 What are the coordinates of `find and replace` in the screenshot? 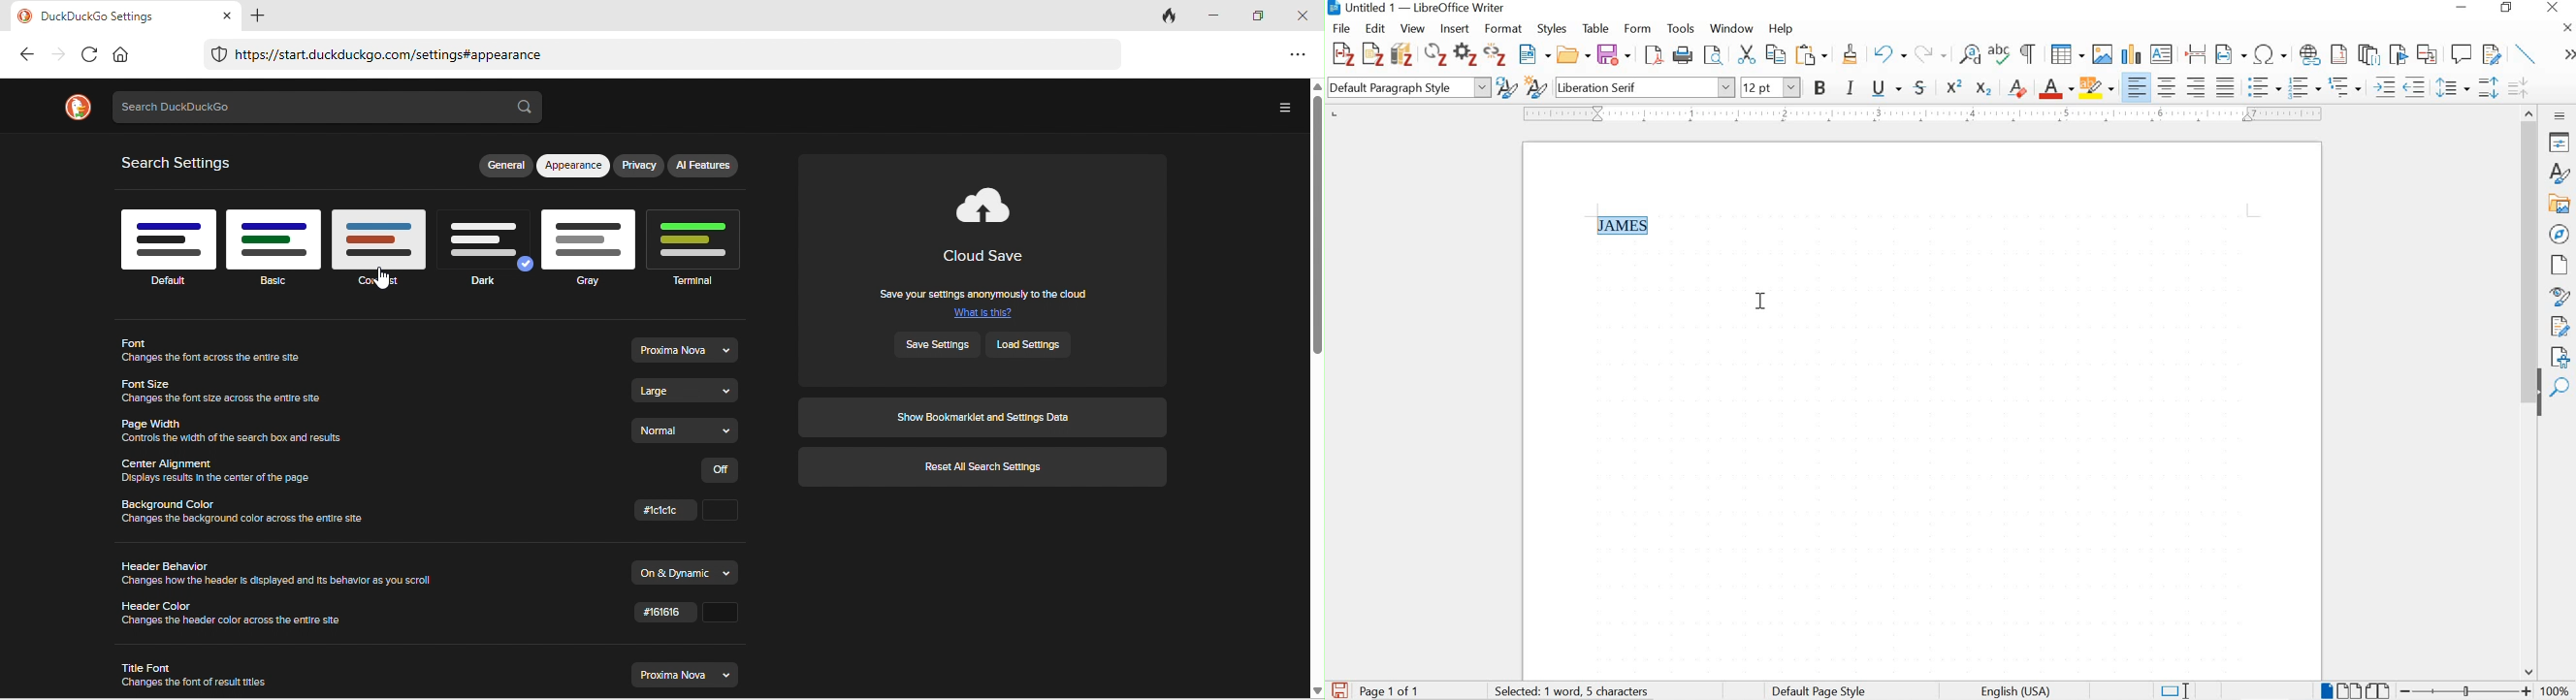 It's located at (1970, 55).